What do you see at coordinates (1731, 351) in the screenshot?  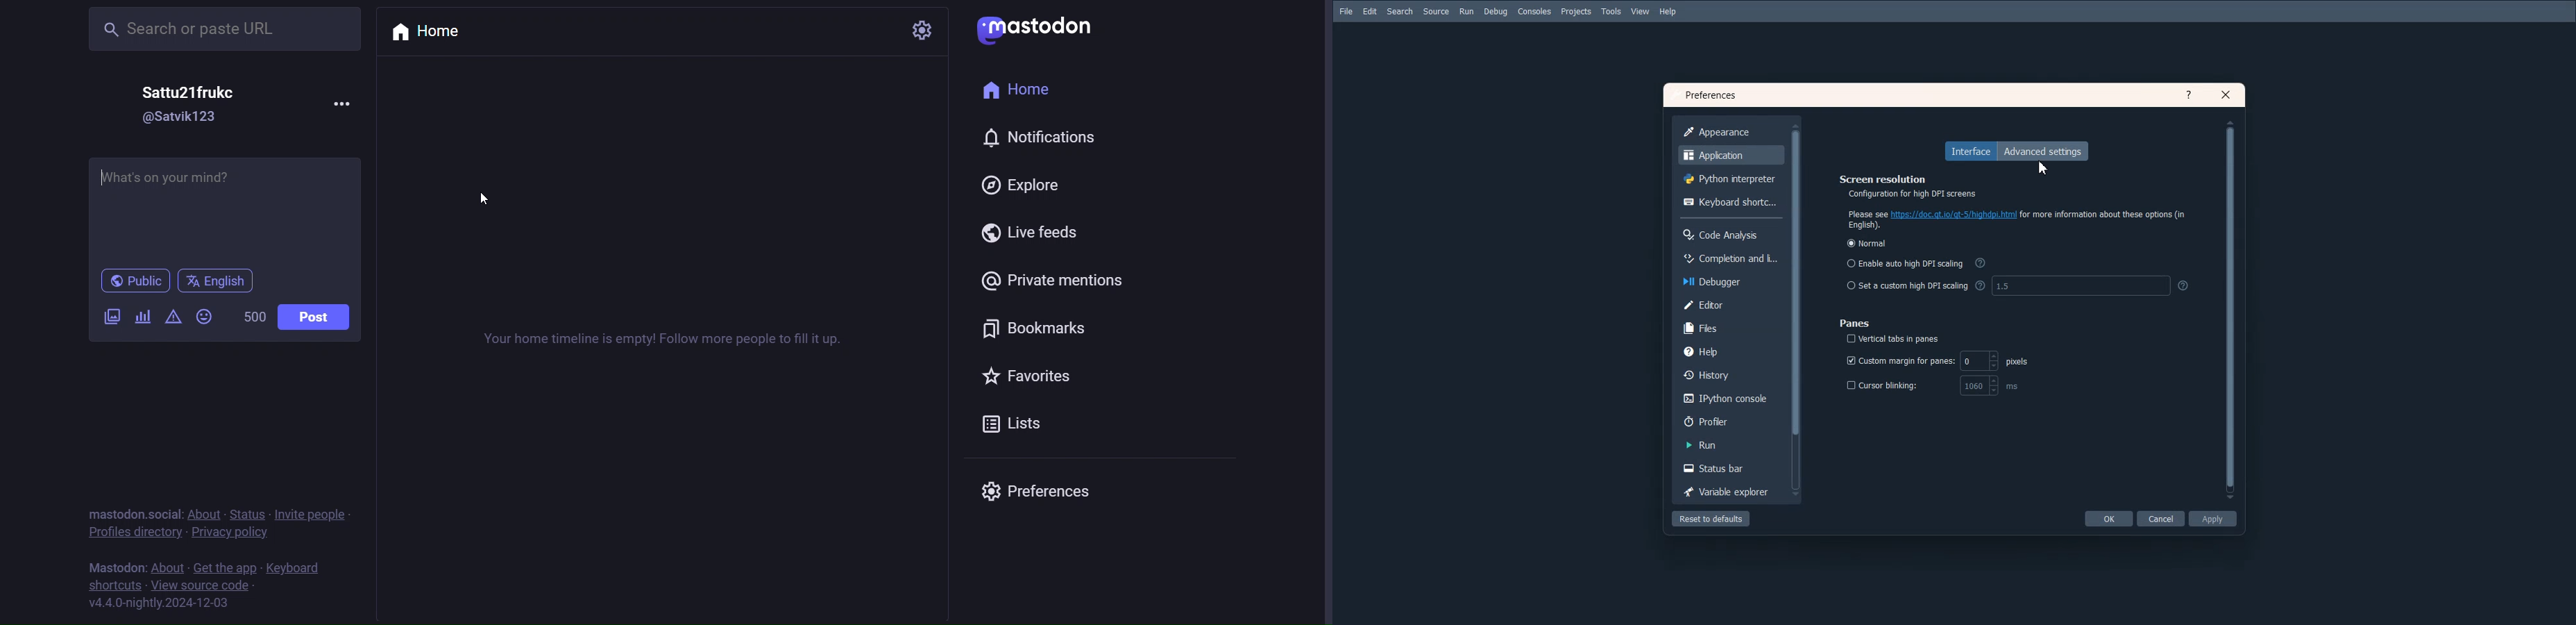 I see `Help` at bounding box center [1731, 351].